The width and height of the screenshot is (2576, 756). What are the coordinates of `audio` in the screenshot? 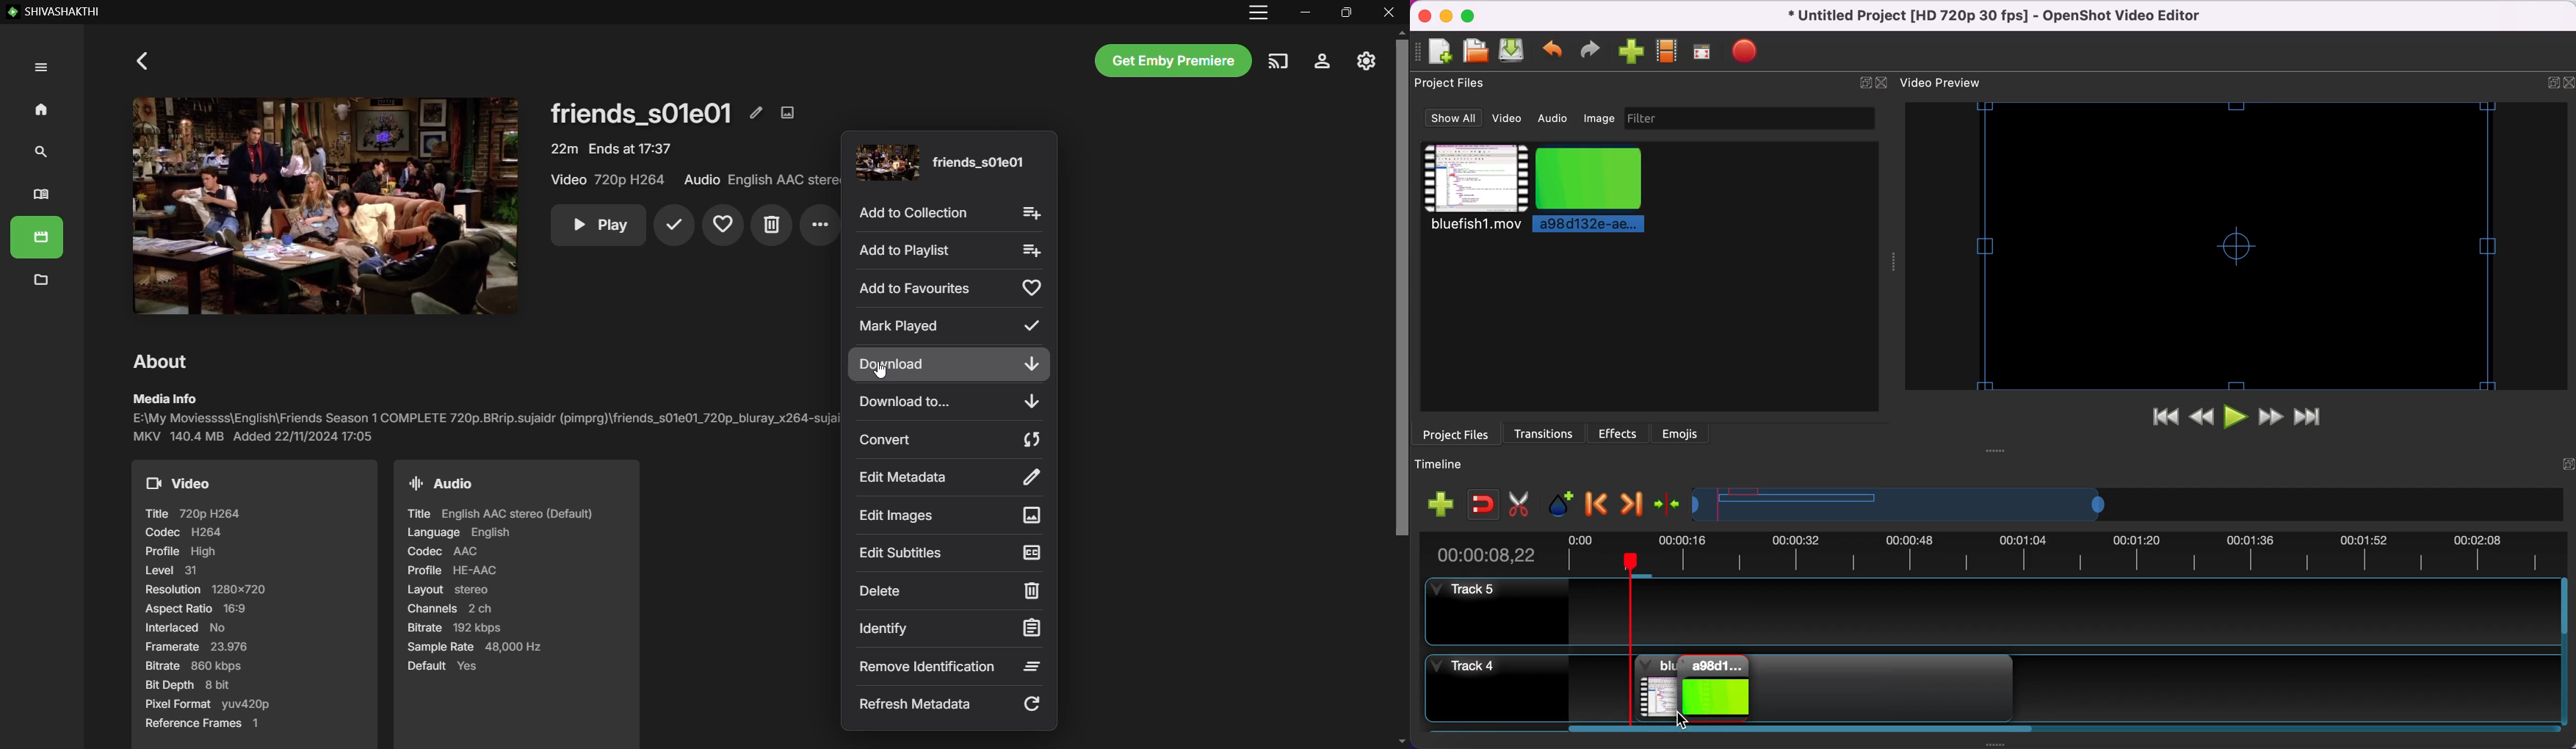 It's located at (1552, 119).